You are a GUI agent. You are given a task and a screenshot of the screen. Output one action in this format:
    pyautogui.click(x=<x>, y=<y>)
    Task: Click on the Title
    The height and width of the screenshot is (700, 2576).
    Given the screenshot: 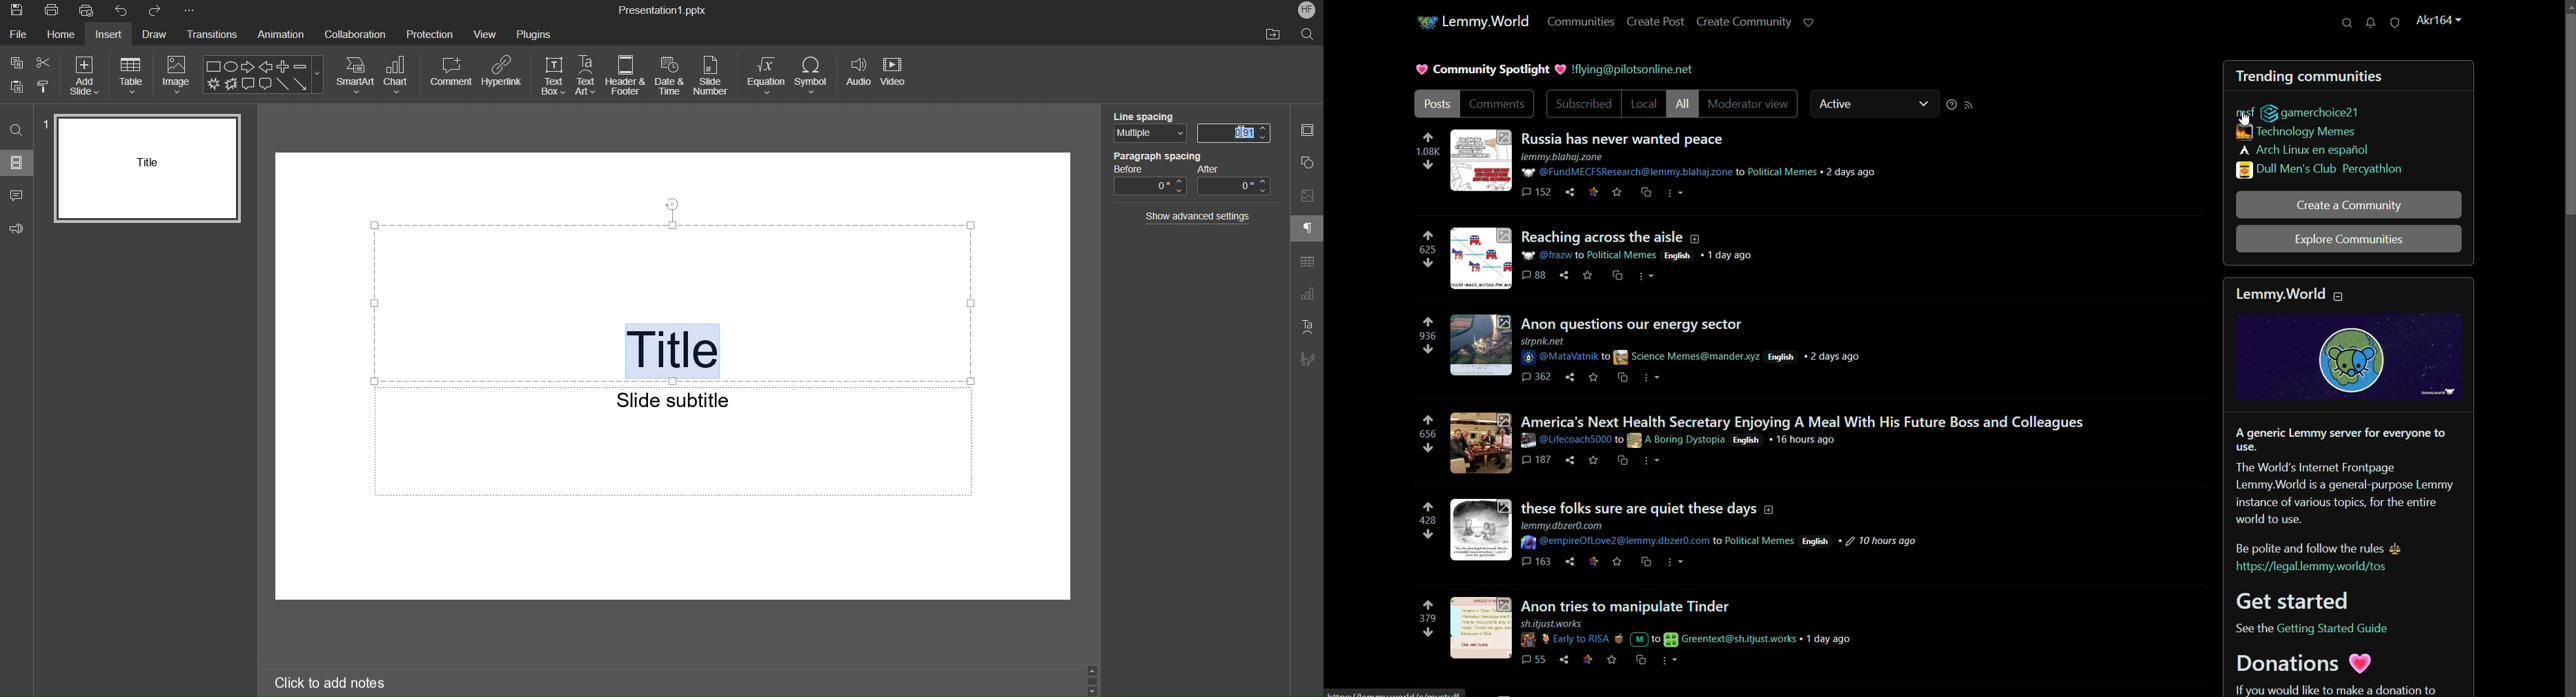 What is the action you would take?
    pyautogui.click(x=676, y=346)
    